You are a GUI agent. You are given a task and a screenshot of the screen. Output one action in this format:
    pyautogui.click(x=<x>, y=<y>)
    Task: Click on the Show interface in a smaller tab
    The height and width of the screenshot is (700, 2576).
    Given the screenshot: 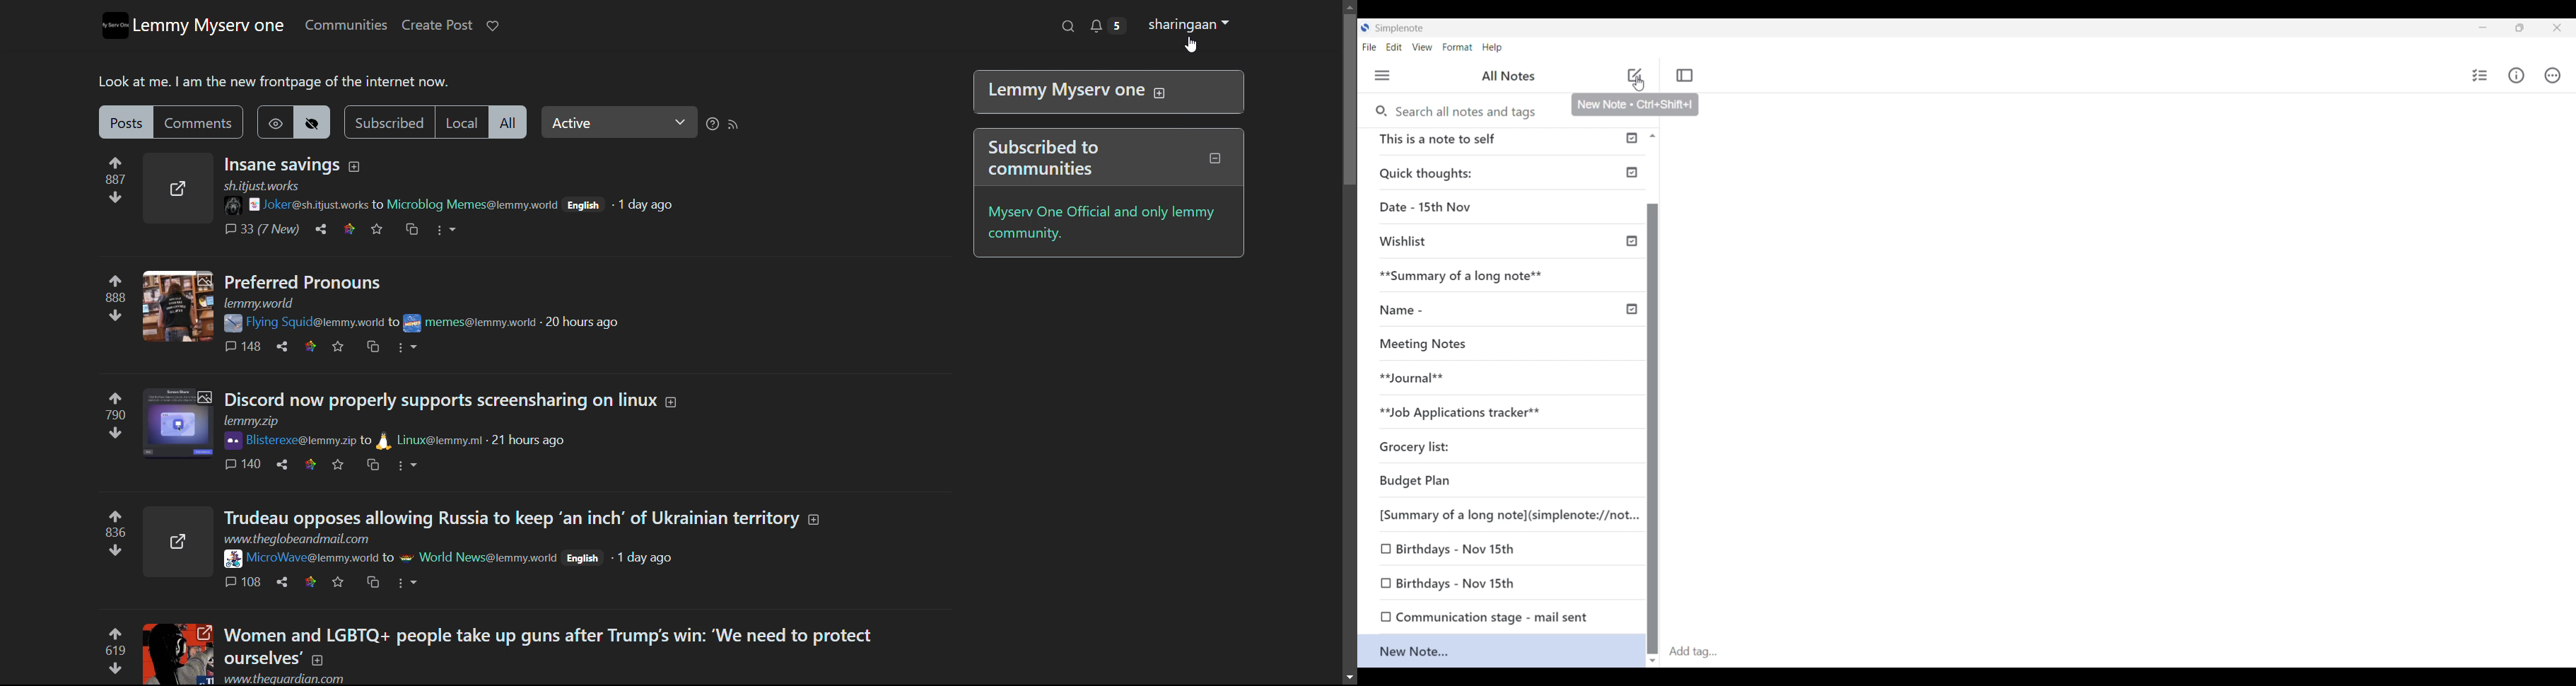 What is the action you would take?
    pyautogui.click(x=2520, y=28)
    